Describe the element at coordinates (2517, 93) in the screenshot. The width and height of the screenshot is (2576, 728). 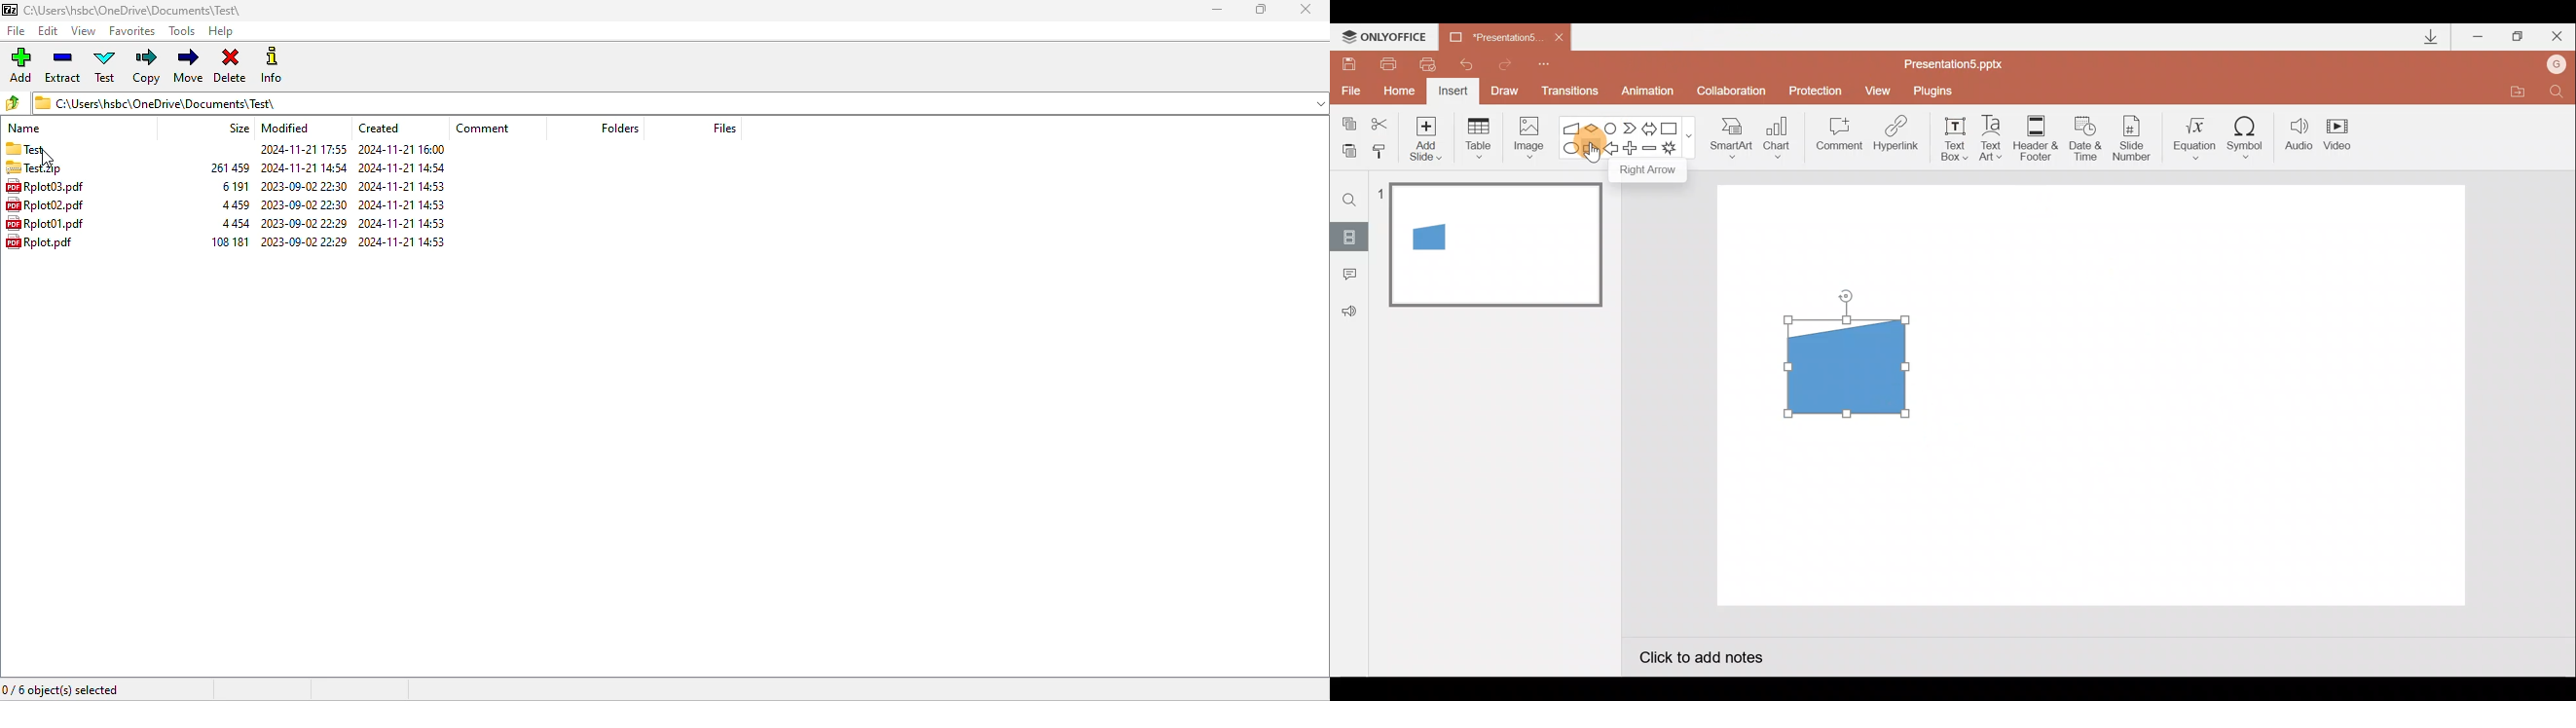
I see `Open file location` at that location.